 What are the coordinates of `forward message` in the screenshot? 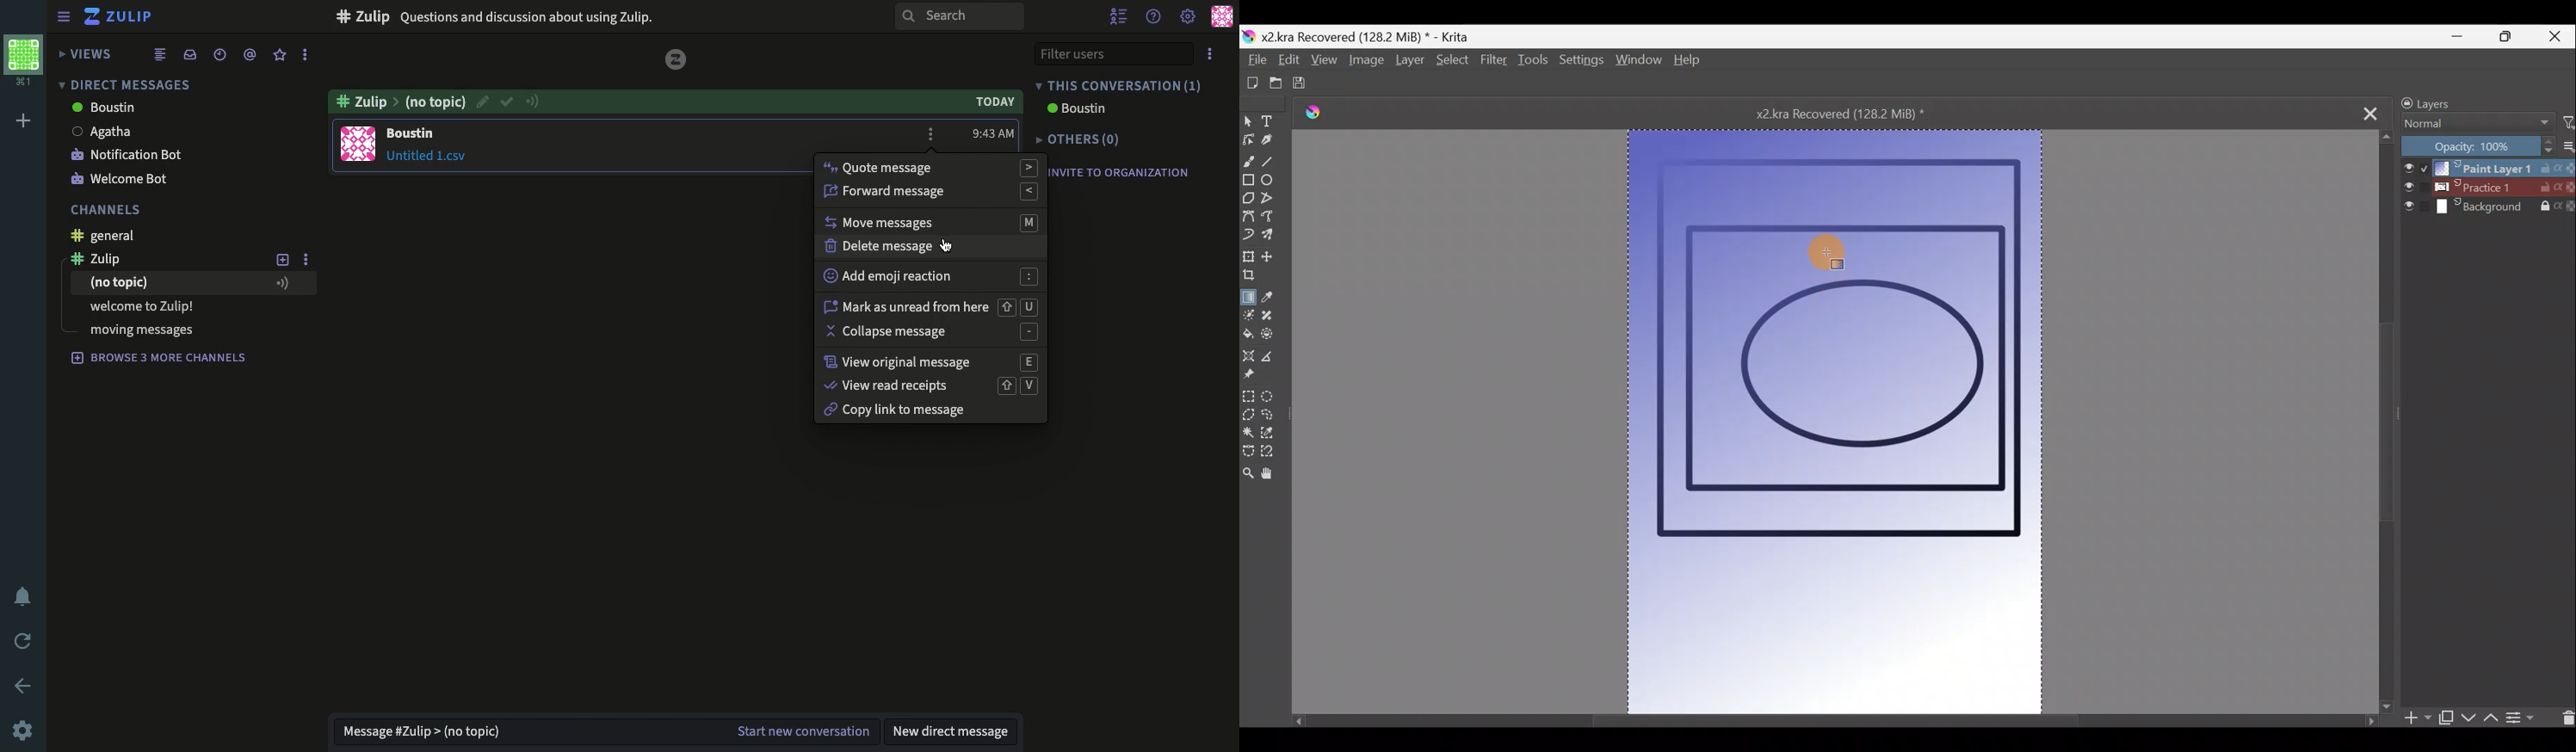 It's located at (930, 192).